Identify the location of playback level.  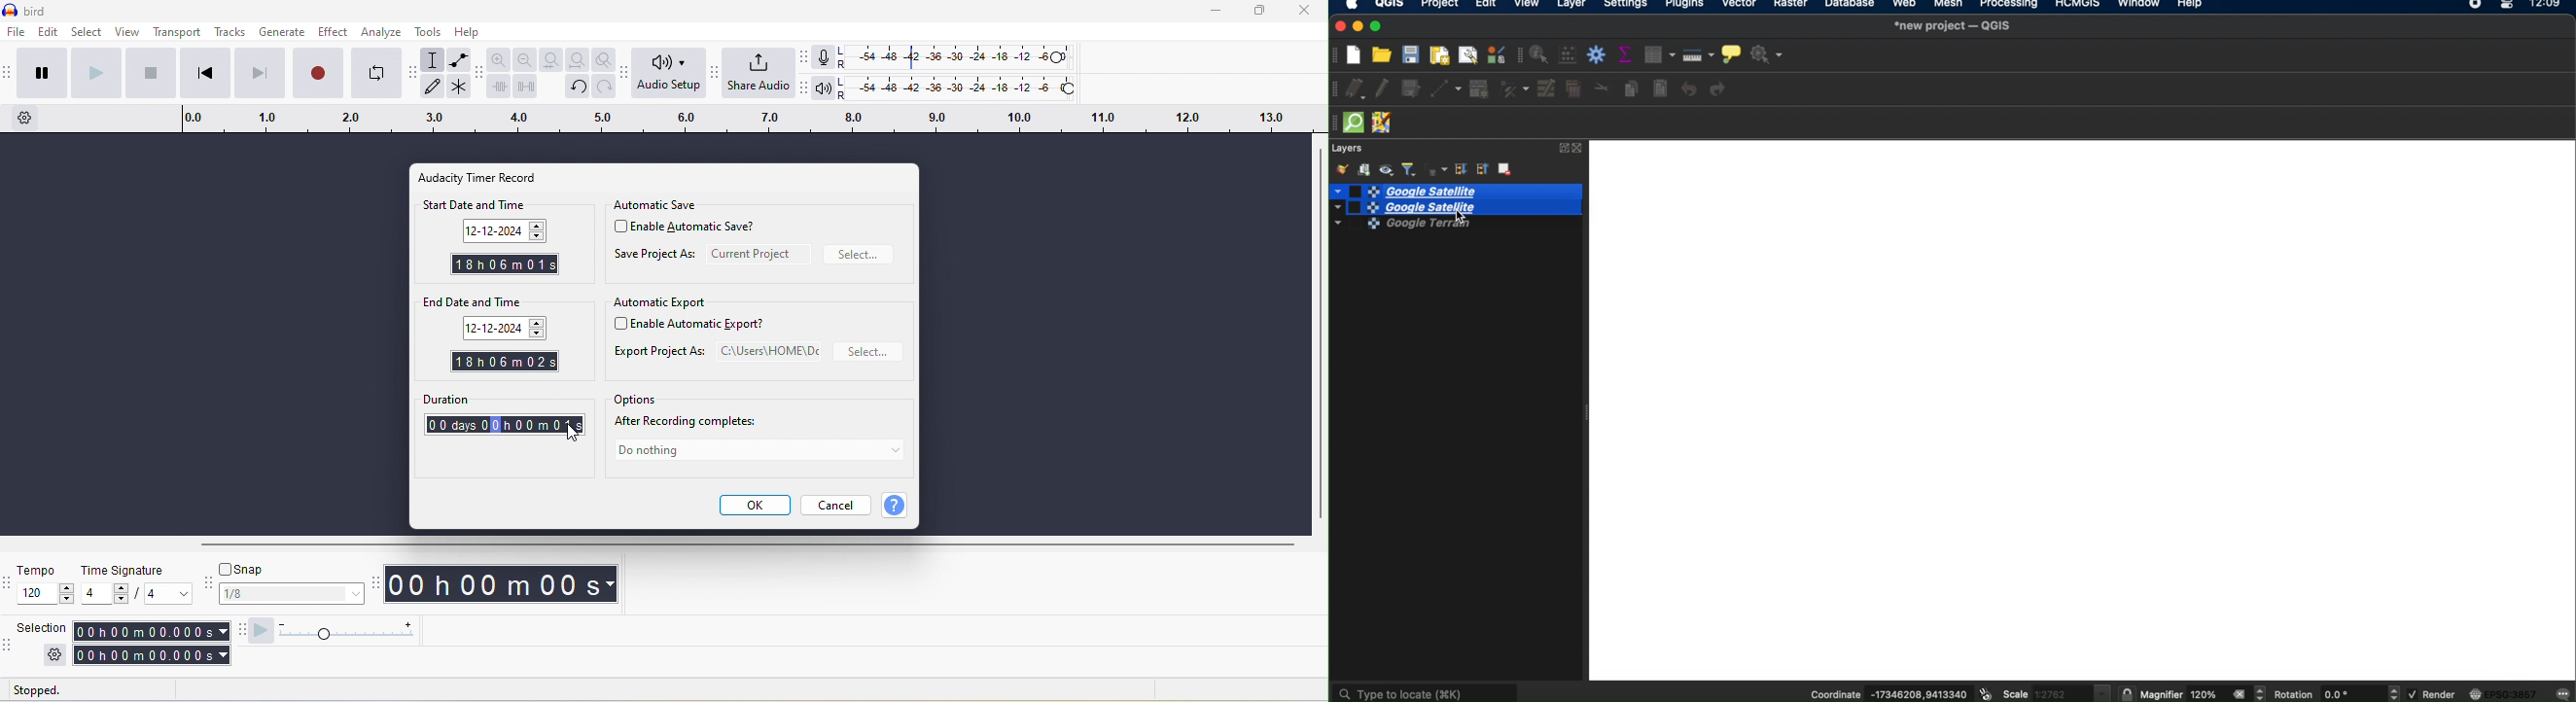
(967, 88).